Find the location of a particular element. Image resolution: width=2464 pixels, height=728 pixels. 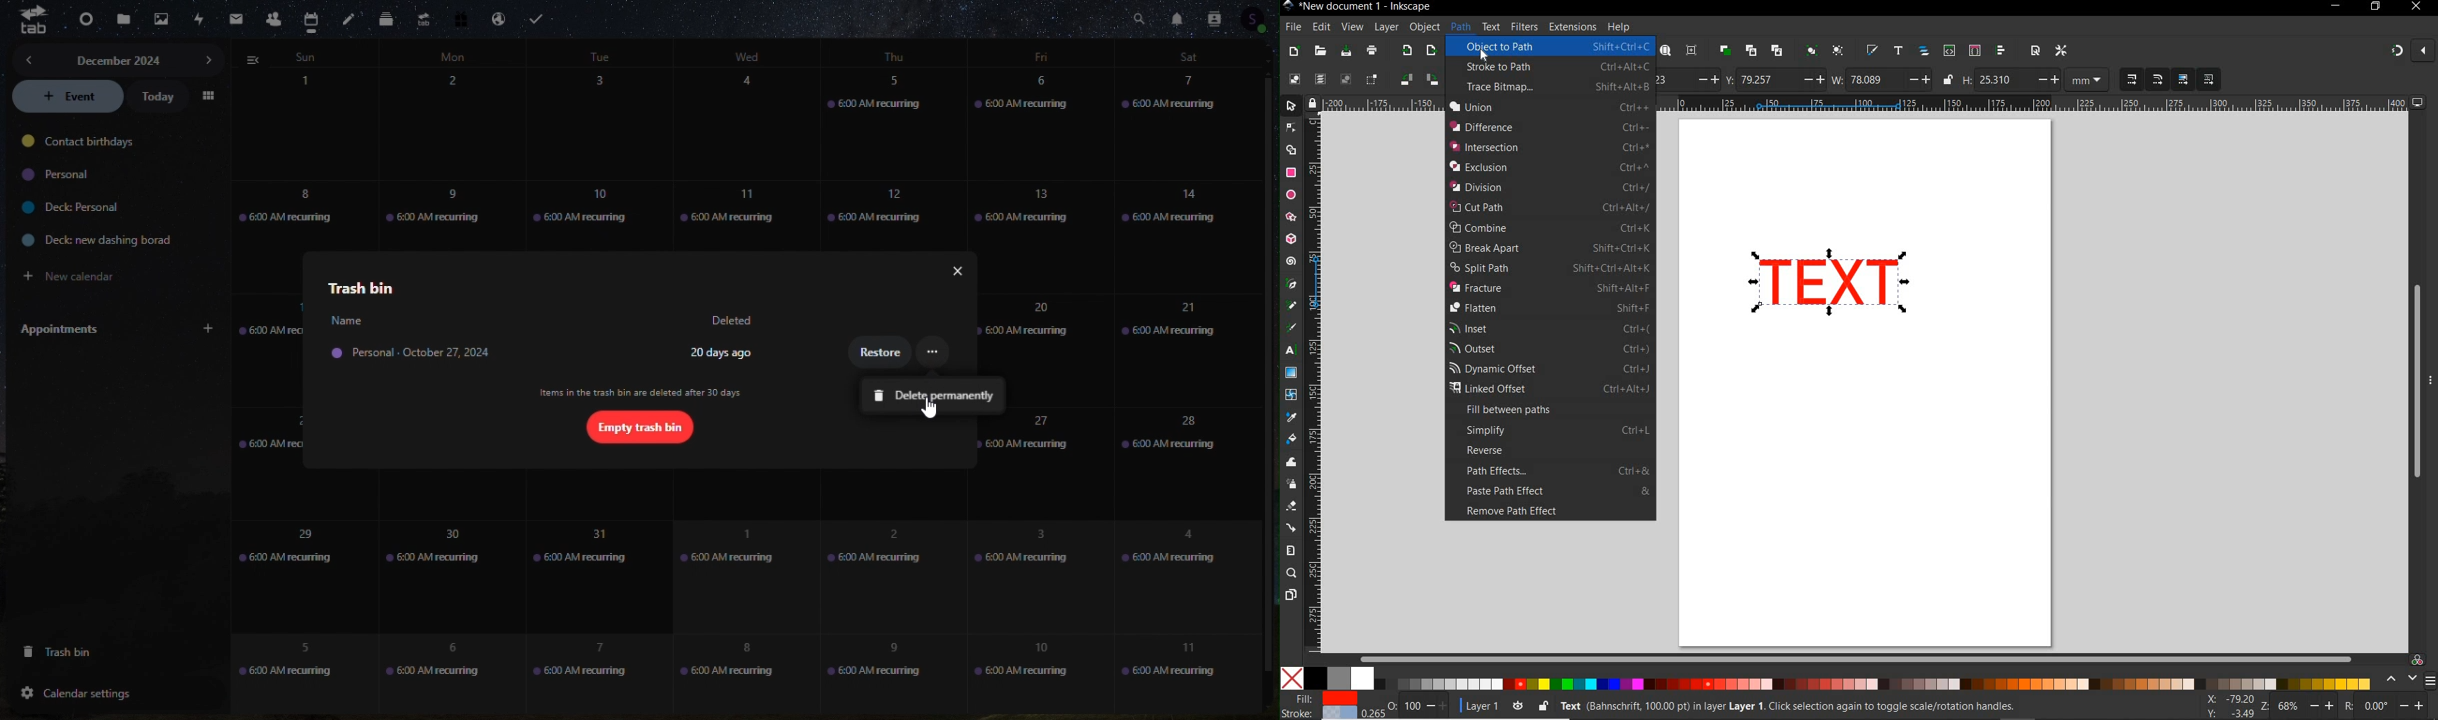

OBJECT TO PATH is located at coordinates (1552, 46).